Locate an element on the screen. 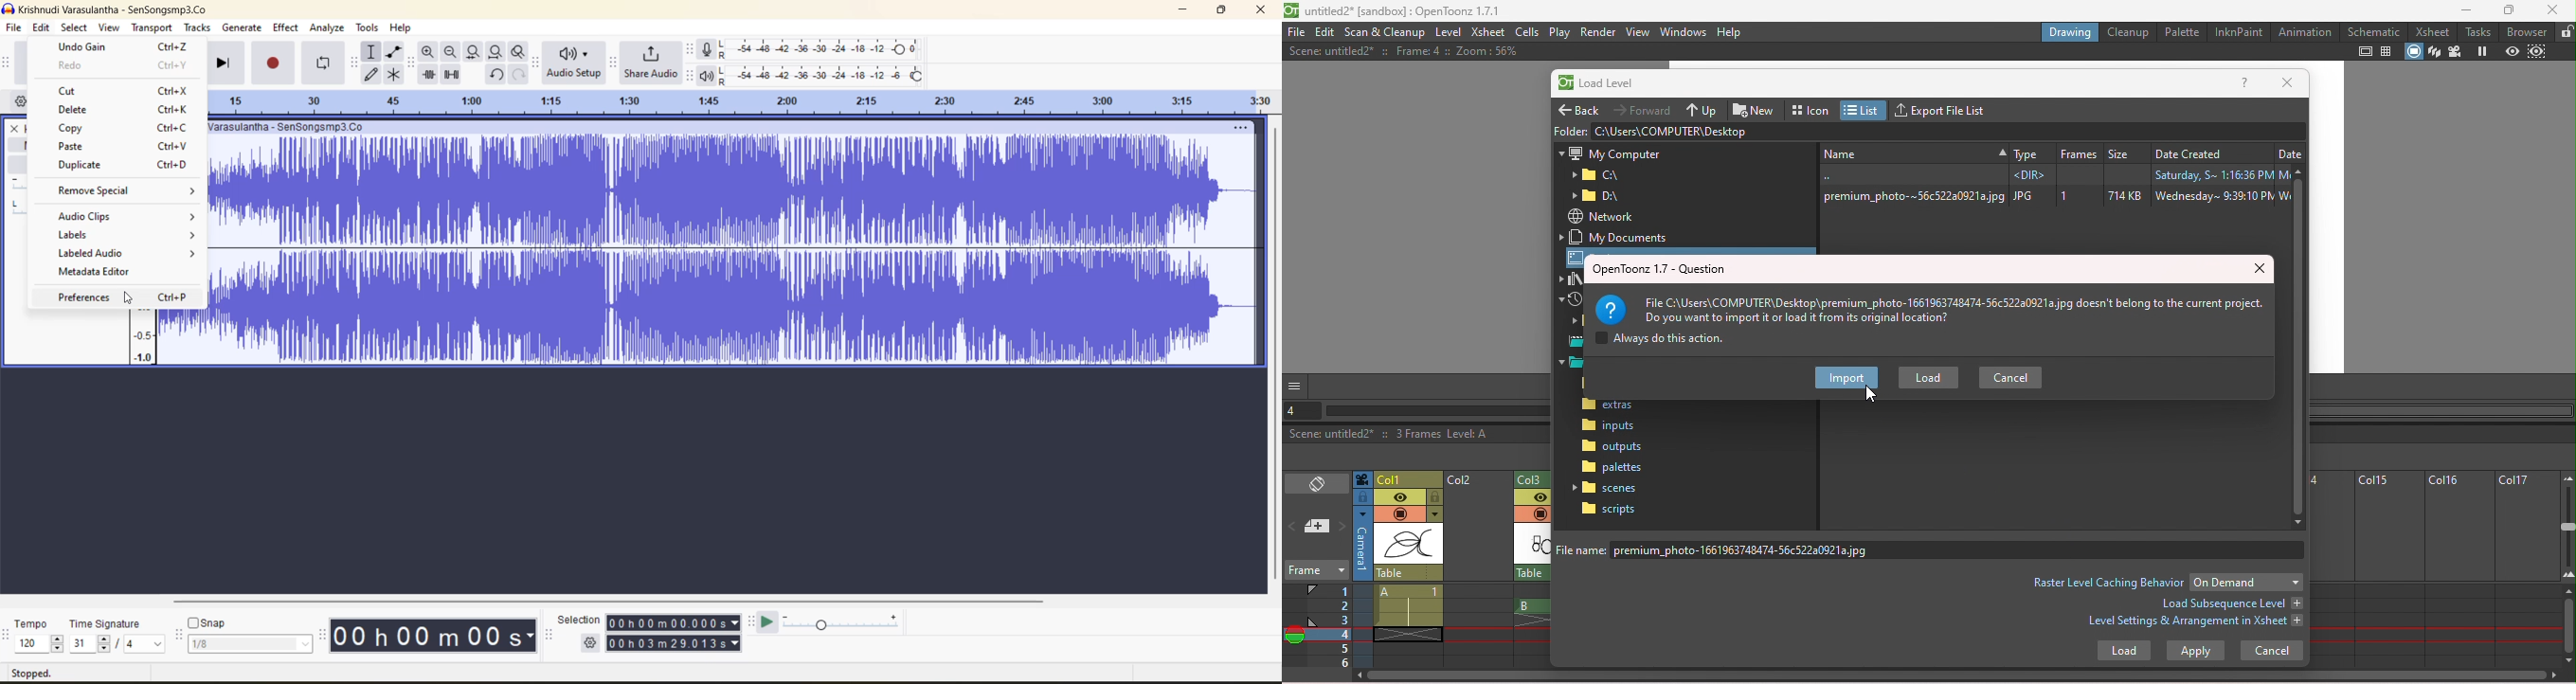 This screenshot has height=700, width=2576. track play time is located at coordinates (674, 634).